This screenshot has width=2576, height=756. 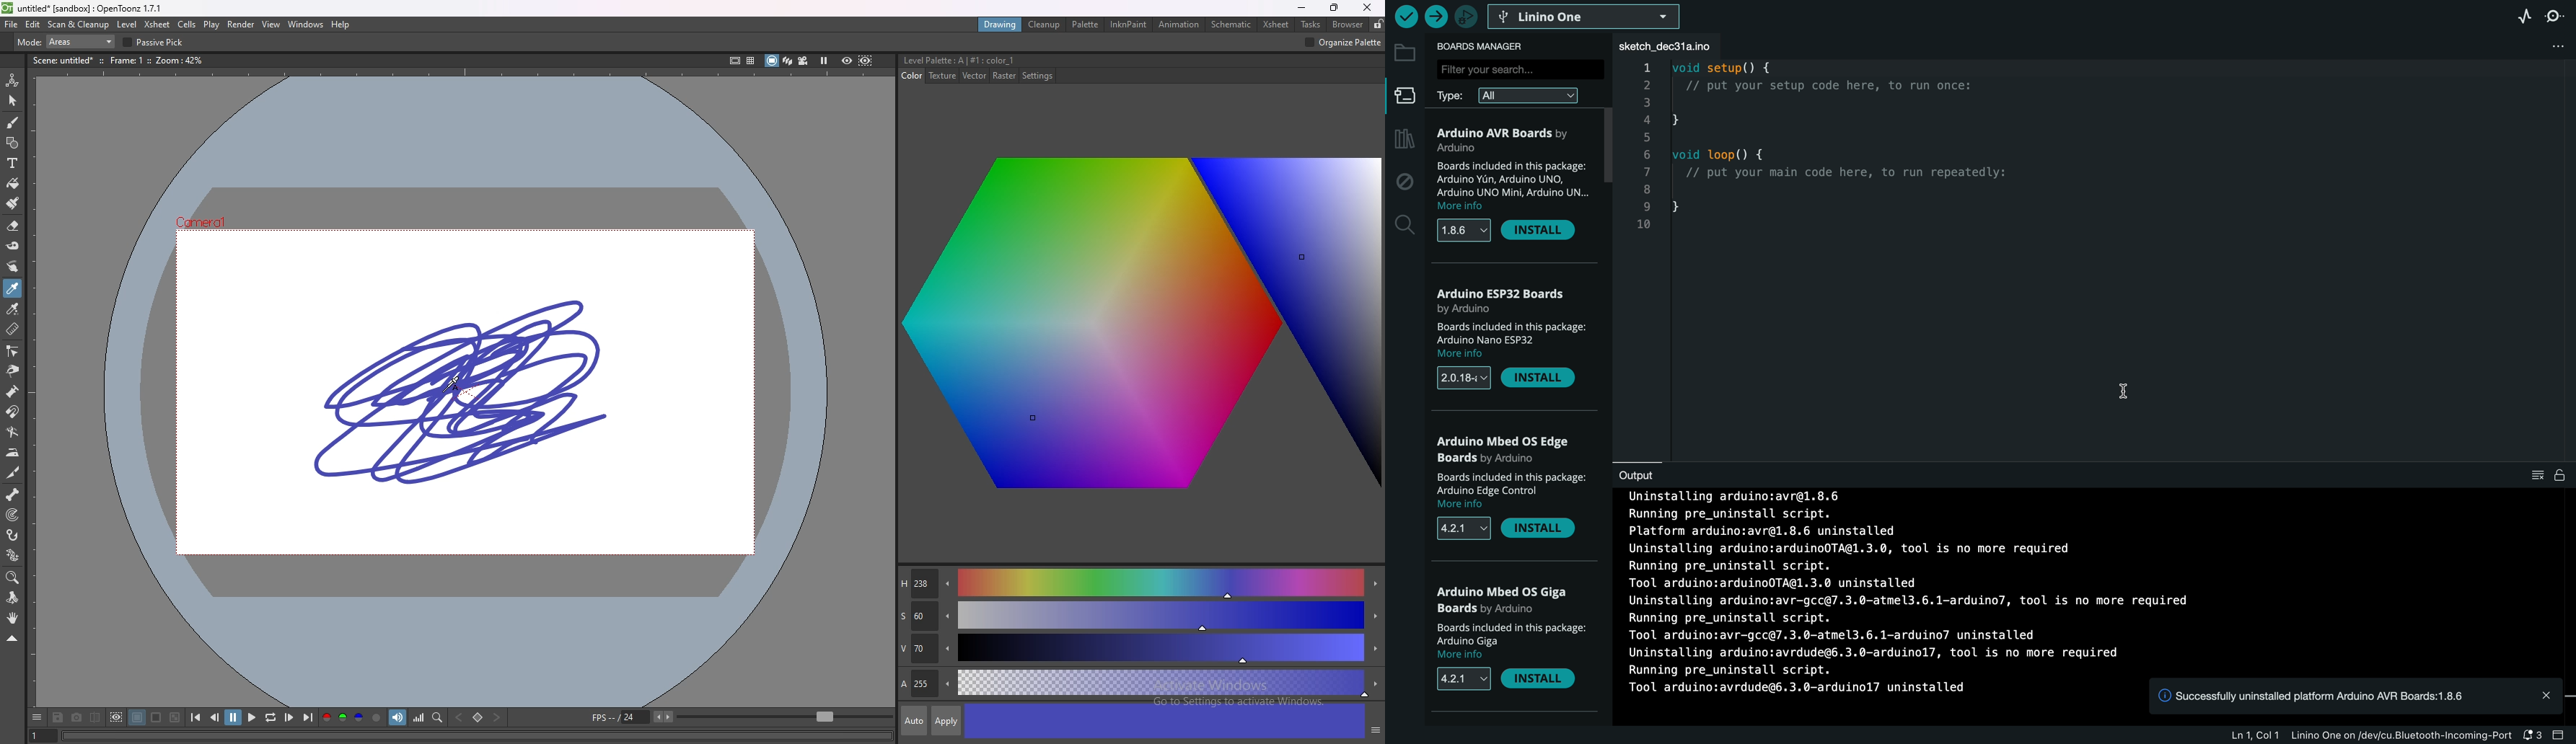 I want to click on camera view, so click(x=802, y=61).